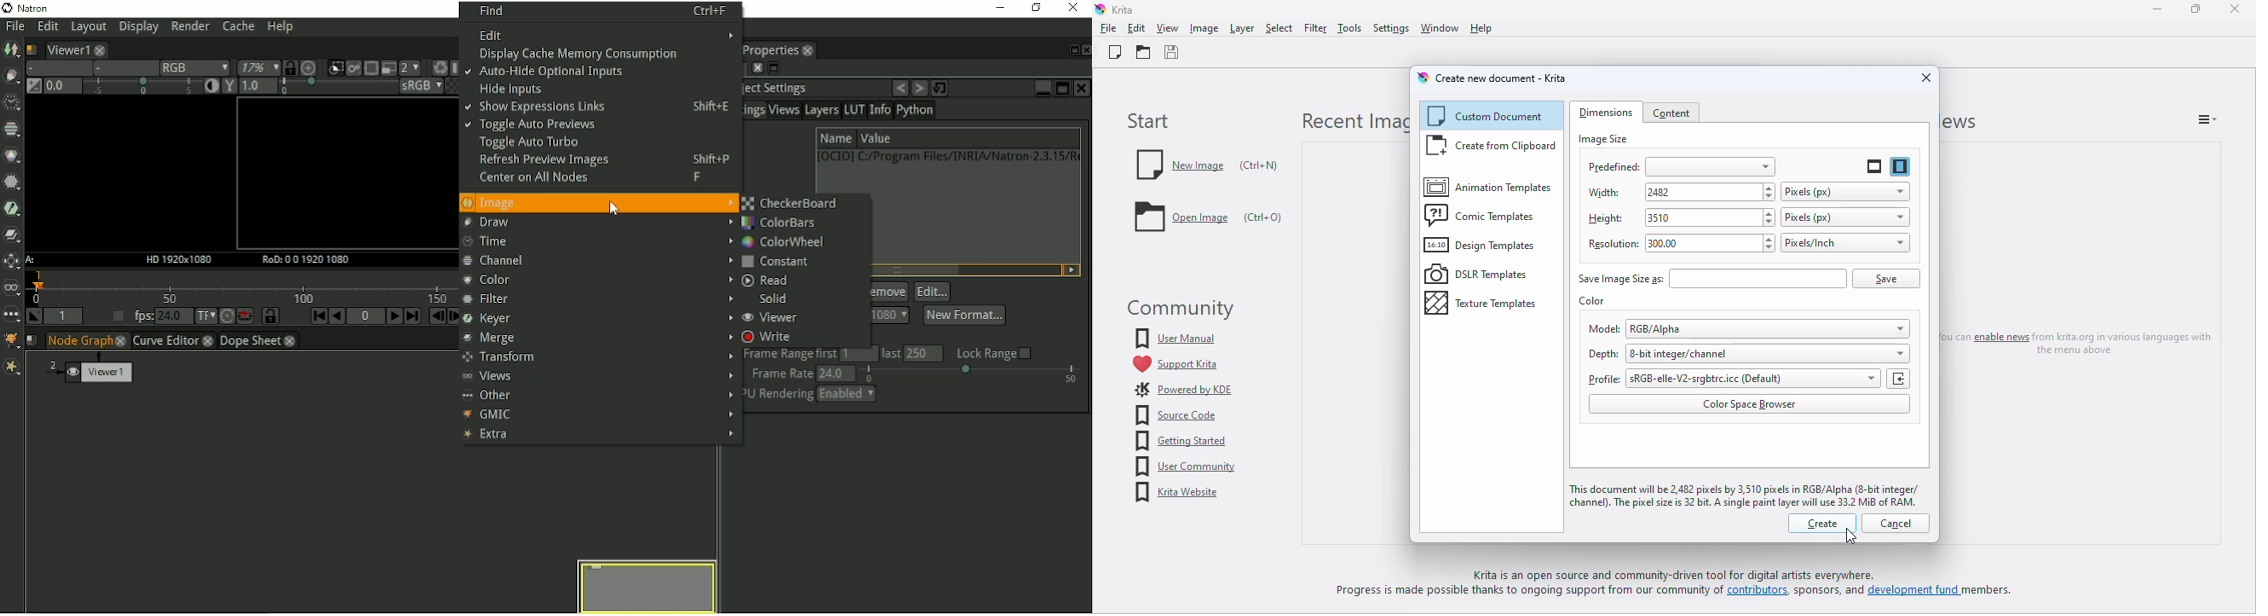  Describe the element at coordinates (1720, 352) in the screenshot. I see `depth: 8-bit integer/channel` at that location.